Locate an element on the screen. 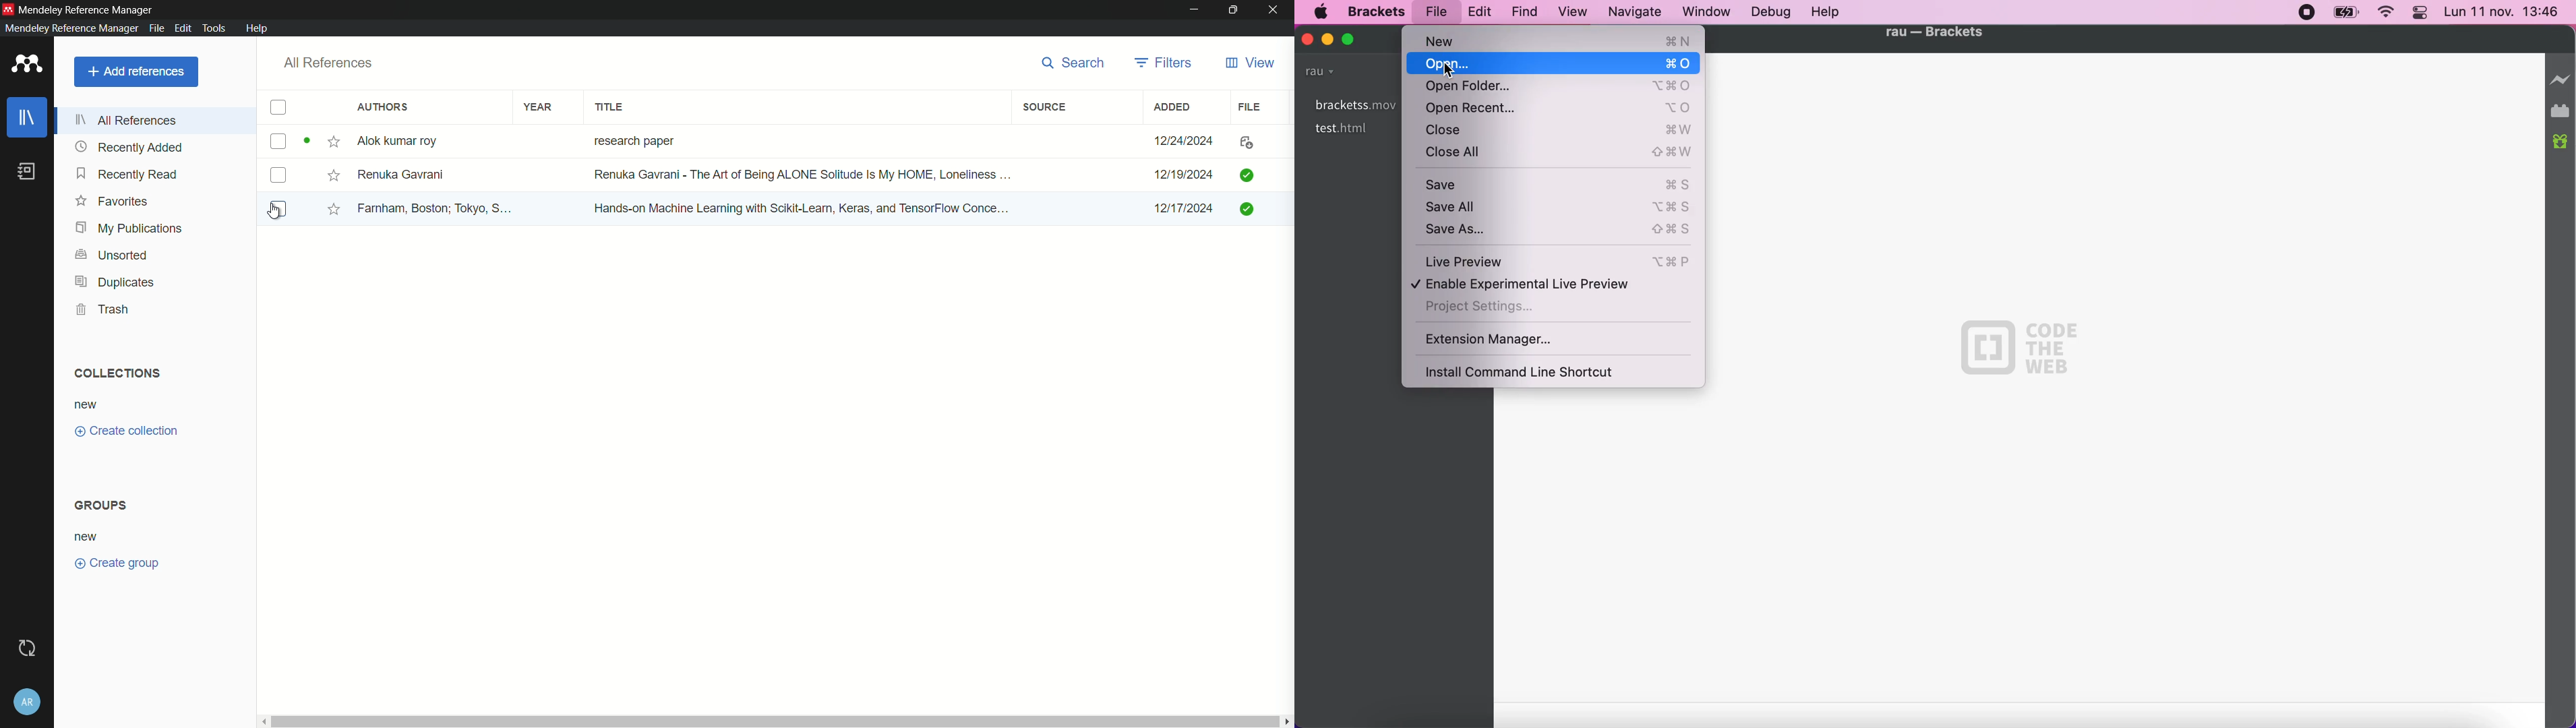 This screenshot has height=728, width=2576. favorites is located at coordinates (113, 200).